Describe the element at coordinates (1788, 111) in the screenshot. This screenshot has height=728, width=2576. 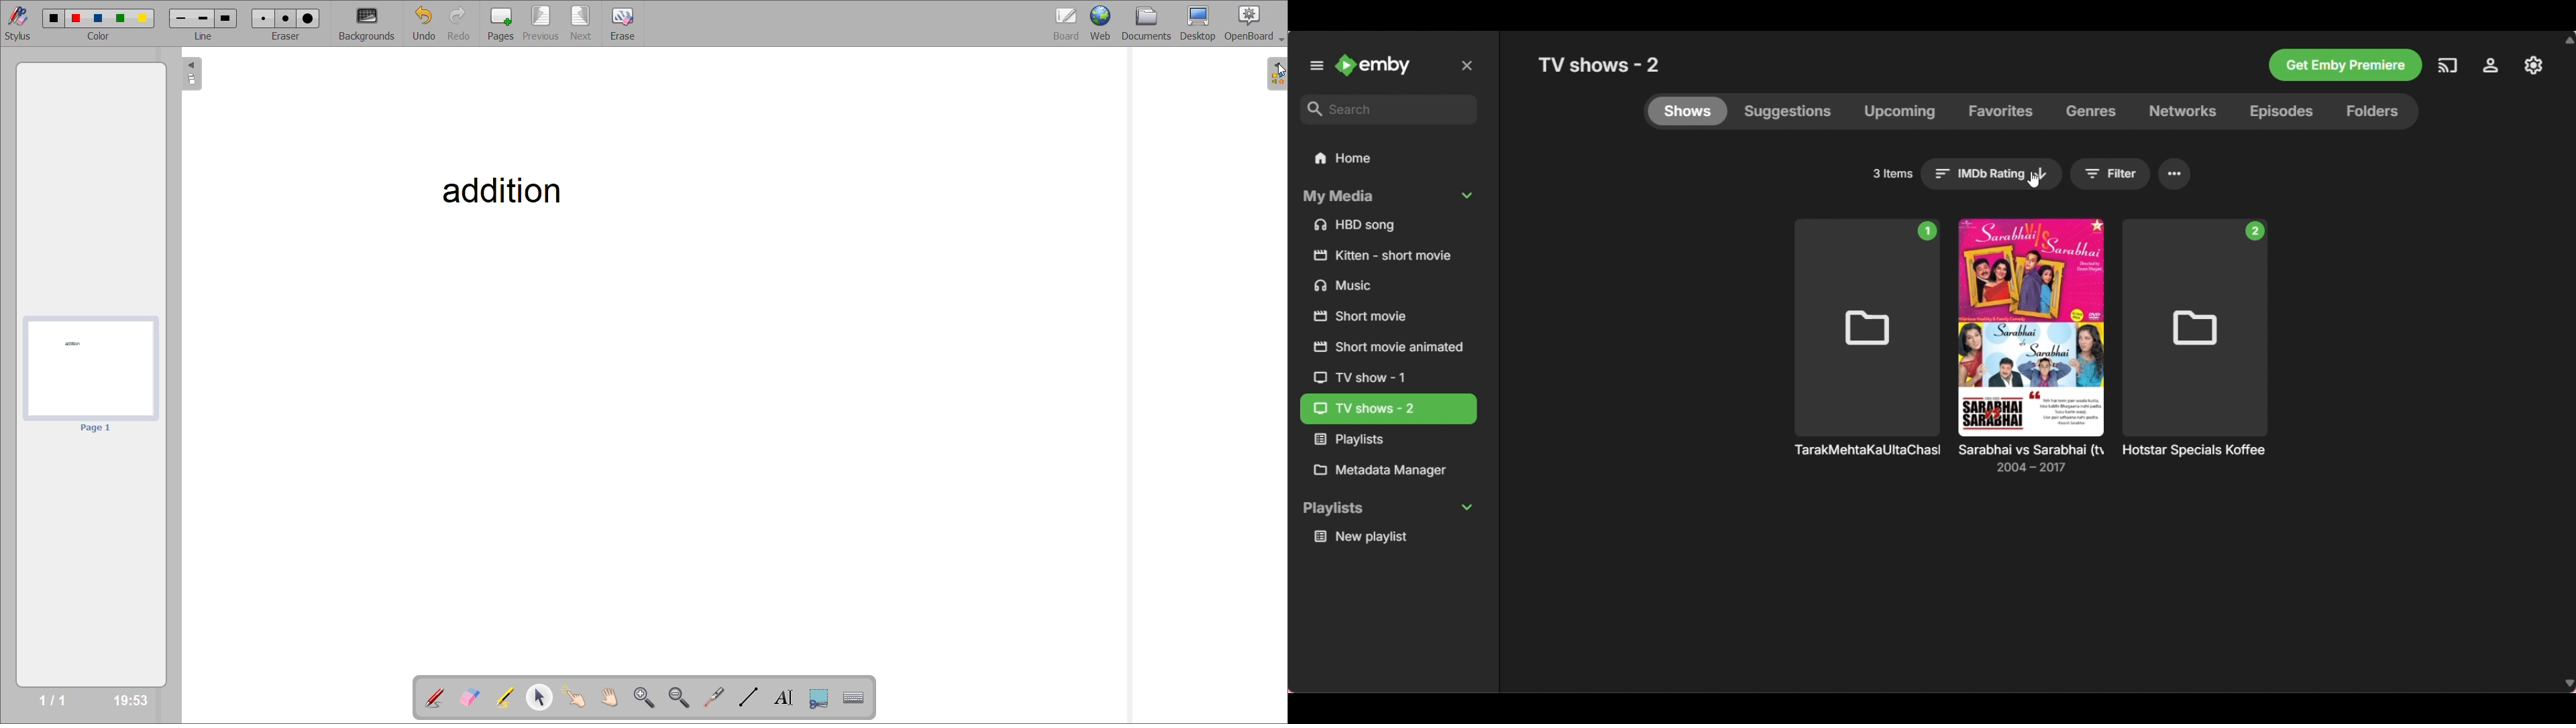
I see `Suggestions` at that location.